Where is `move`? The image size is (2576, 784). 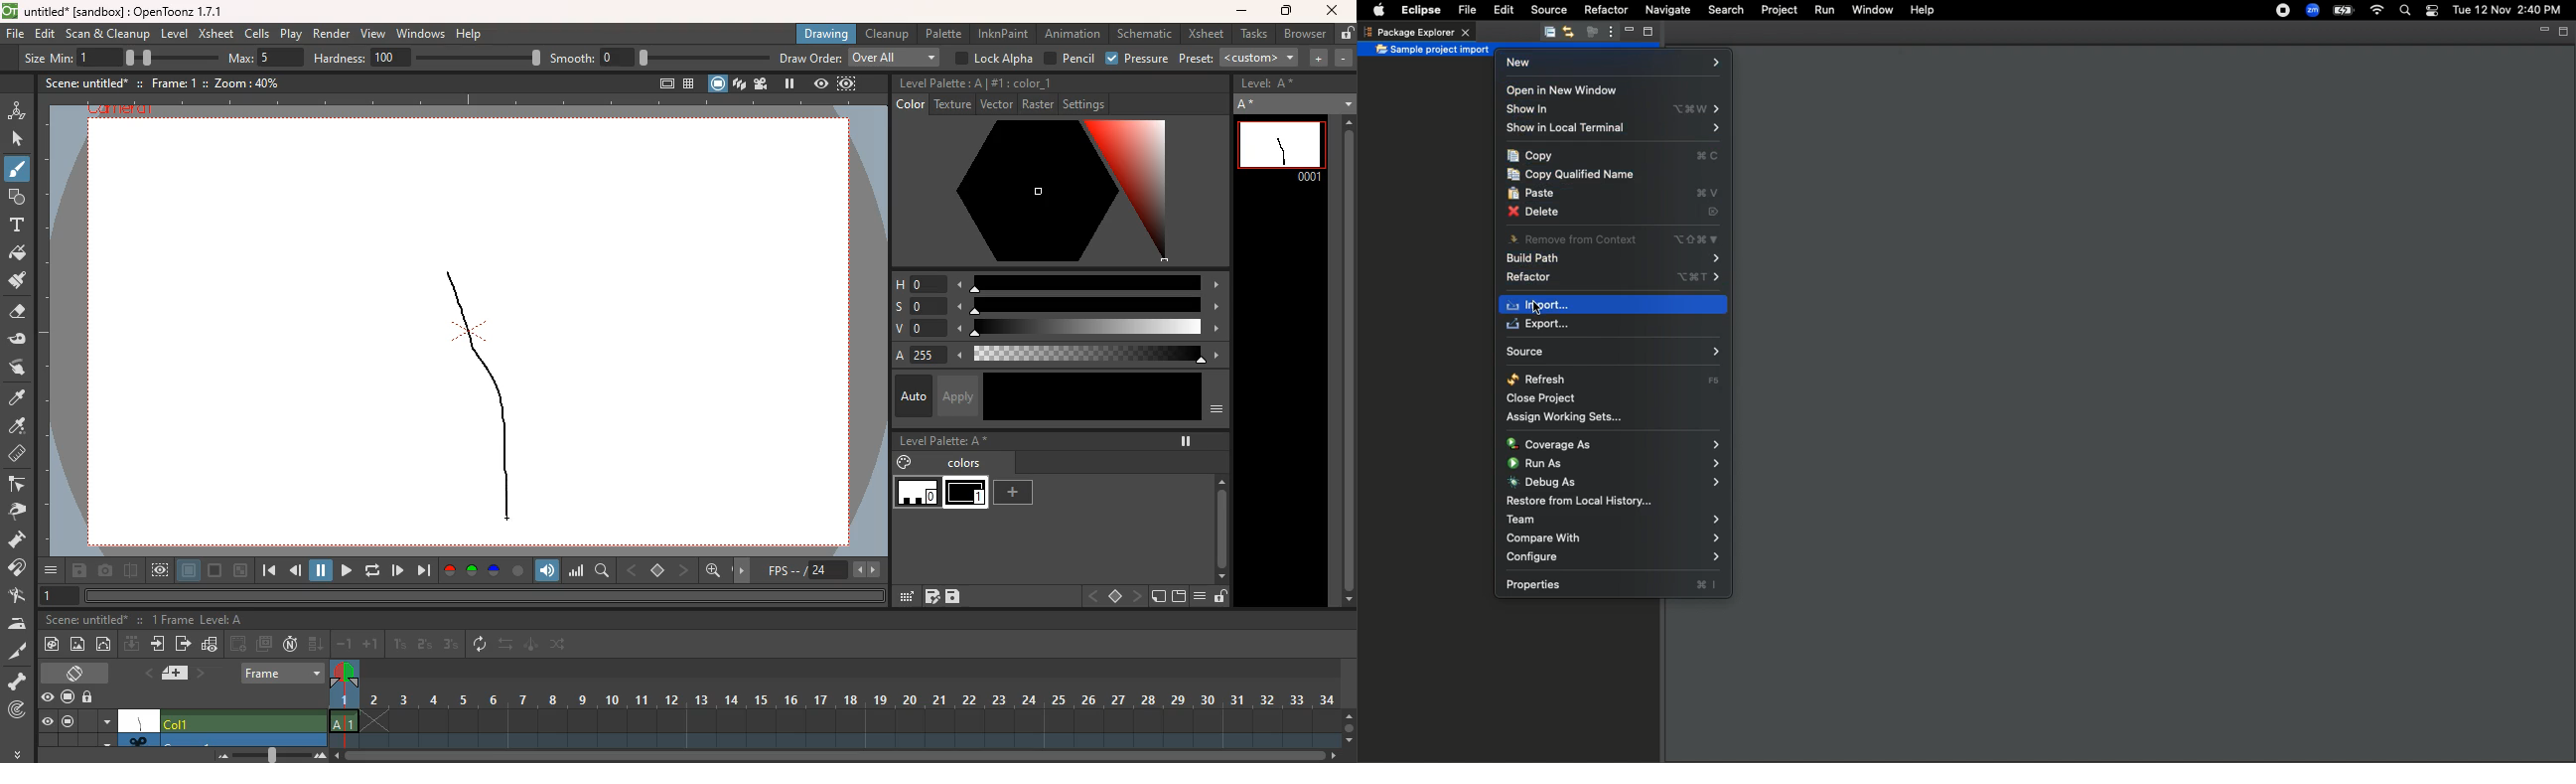
move is located at coordinates (159, 646).